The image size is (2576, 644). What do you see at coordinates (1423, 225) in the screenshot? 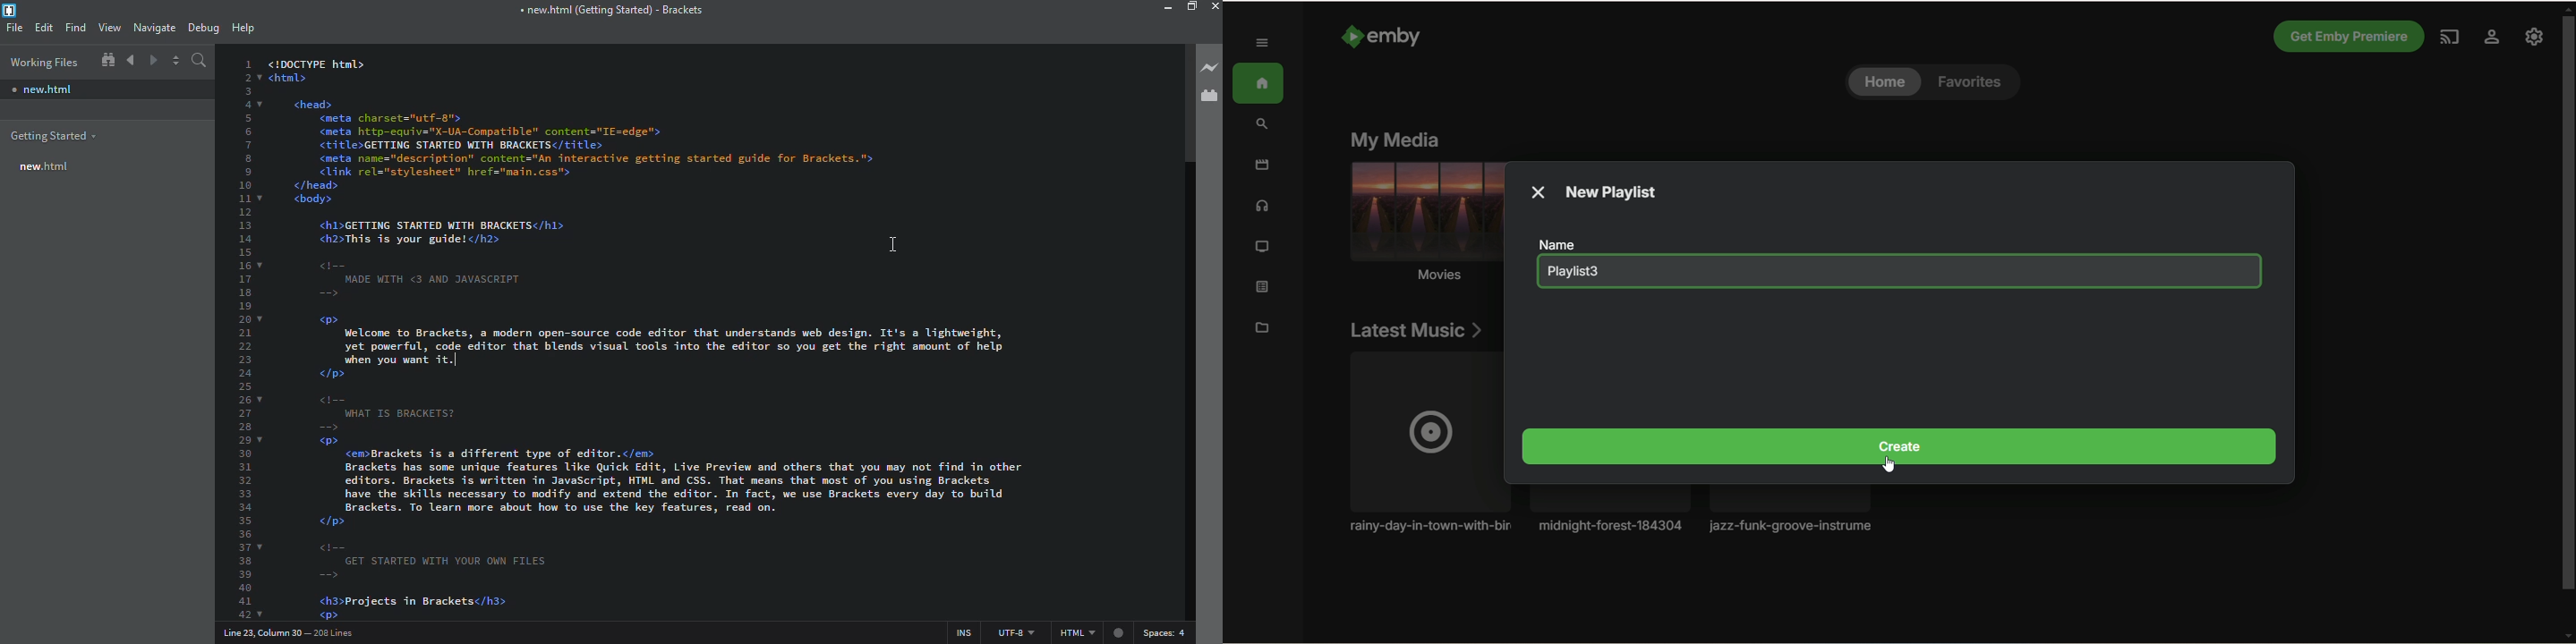
I see `movies` at bounding box center [1423, 225].